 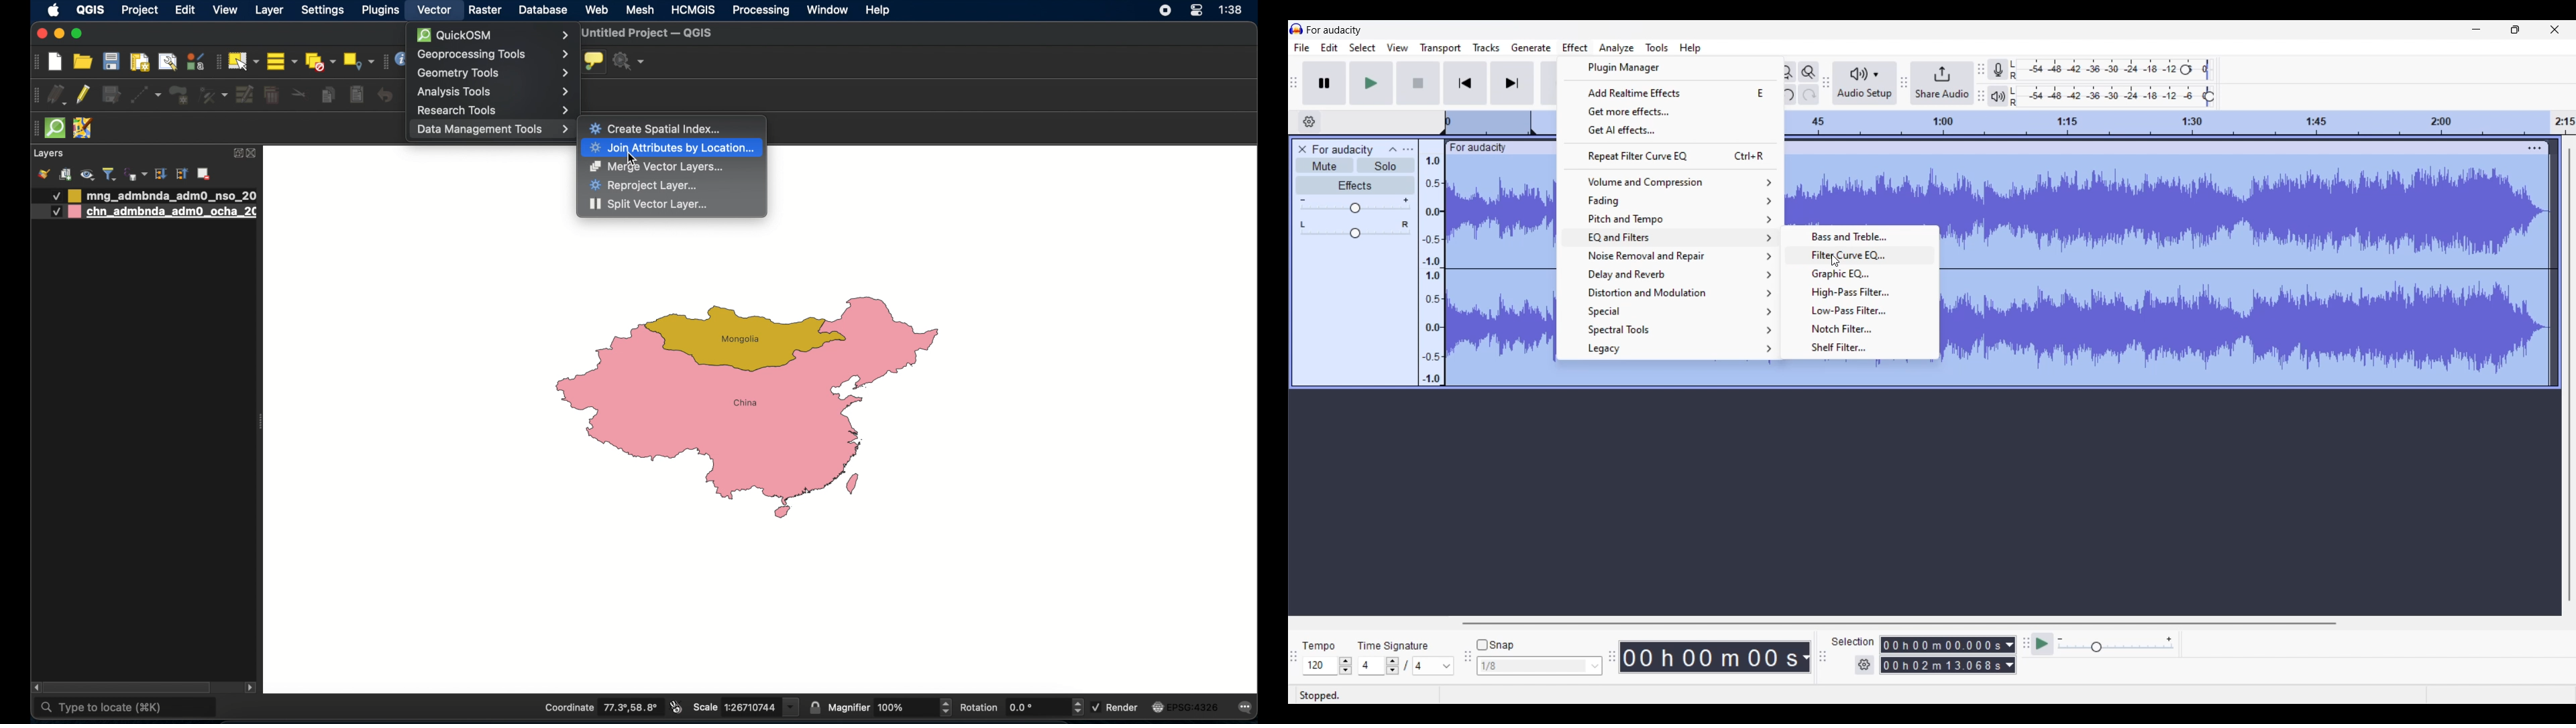 What do you see at coordinates (215, 62) in the screenshot?
I see `selection toolbar` at bounding box center [215, 62].